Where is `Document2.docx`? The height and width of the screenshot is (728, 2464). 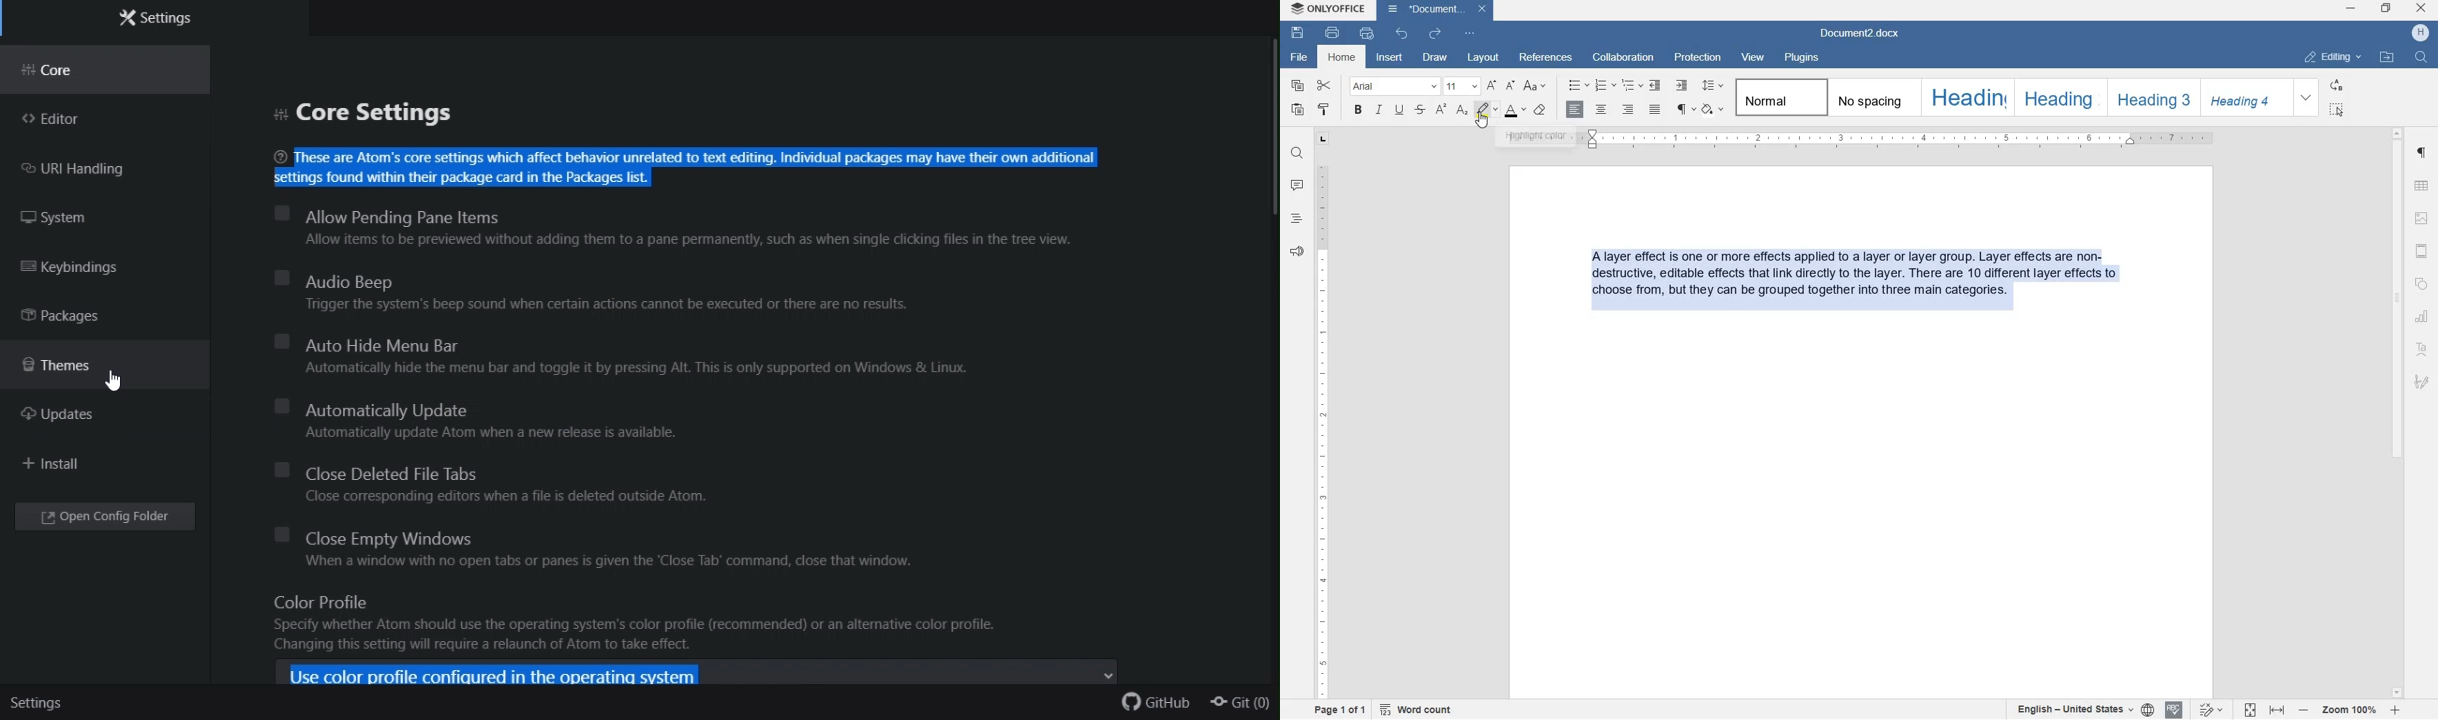 Document2.docx is located at coordinates (1435, 11).